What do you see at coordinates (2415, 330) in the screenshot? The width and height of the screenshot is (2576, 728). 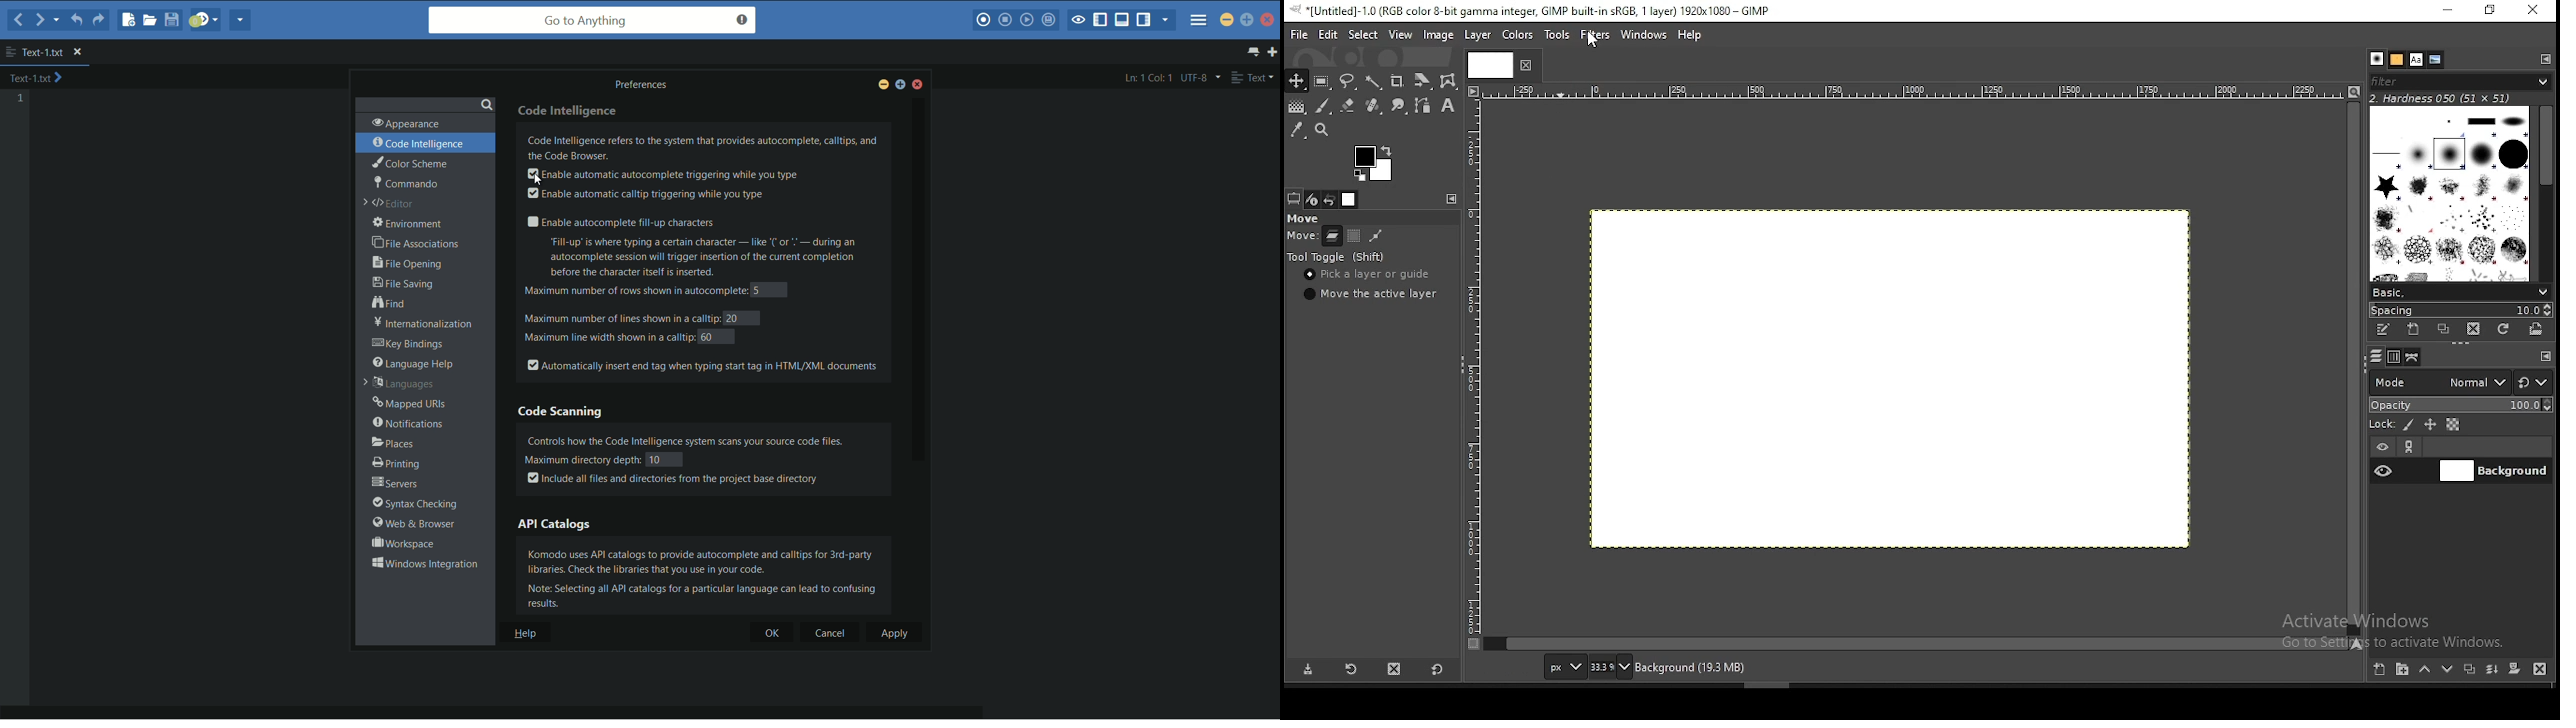 I see `create a new brush` at bounding box center [2415, 330].